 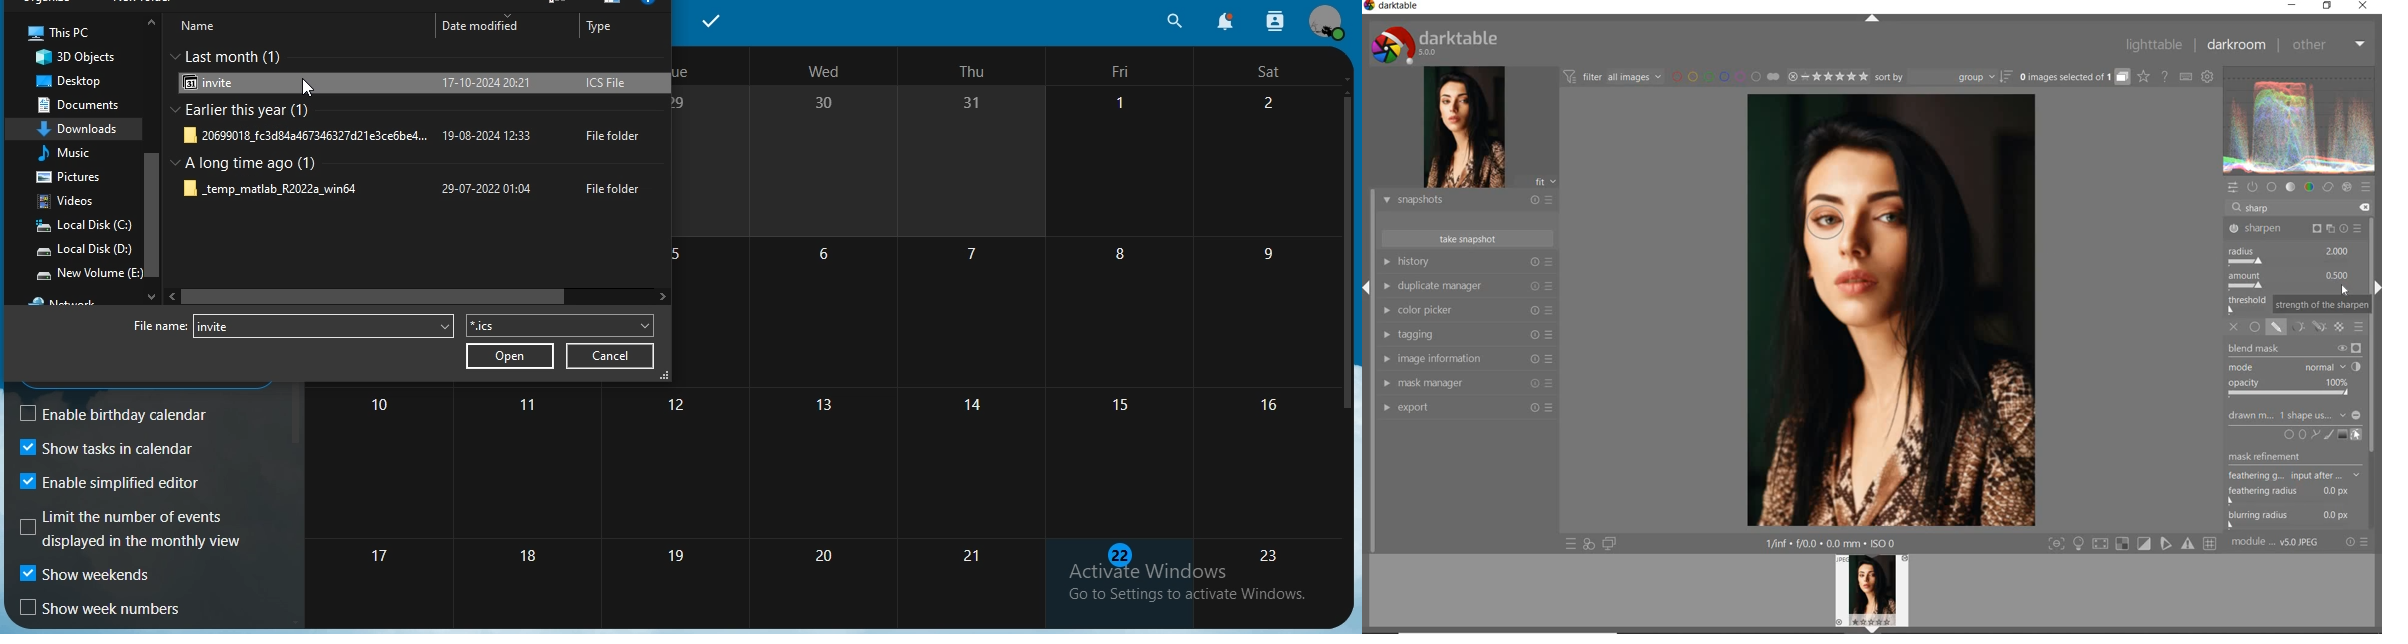 I want to click on search contact, so click(x=1274, y=19).